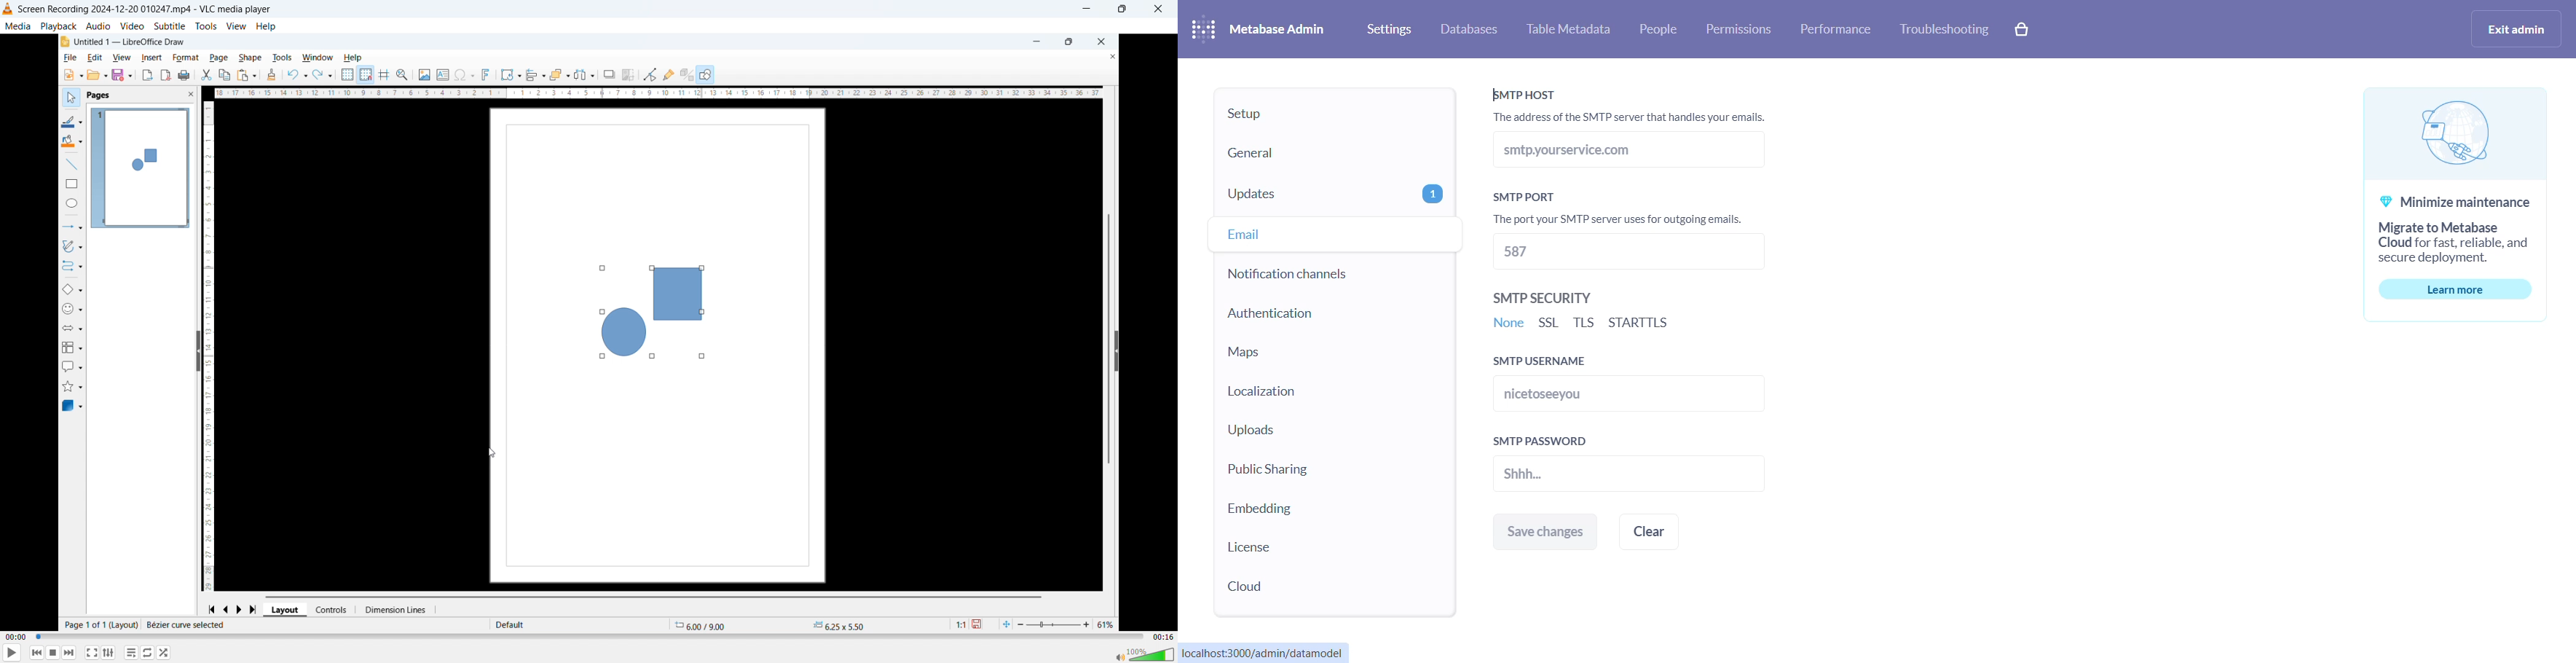  Describe the element at coordinates (1159, 9) in the screenshot. I see `close ` at that location.